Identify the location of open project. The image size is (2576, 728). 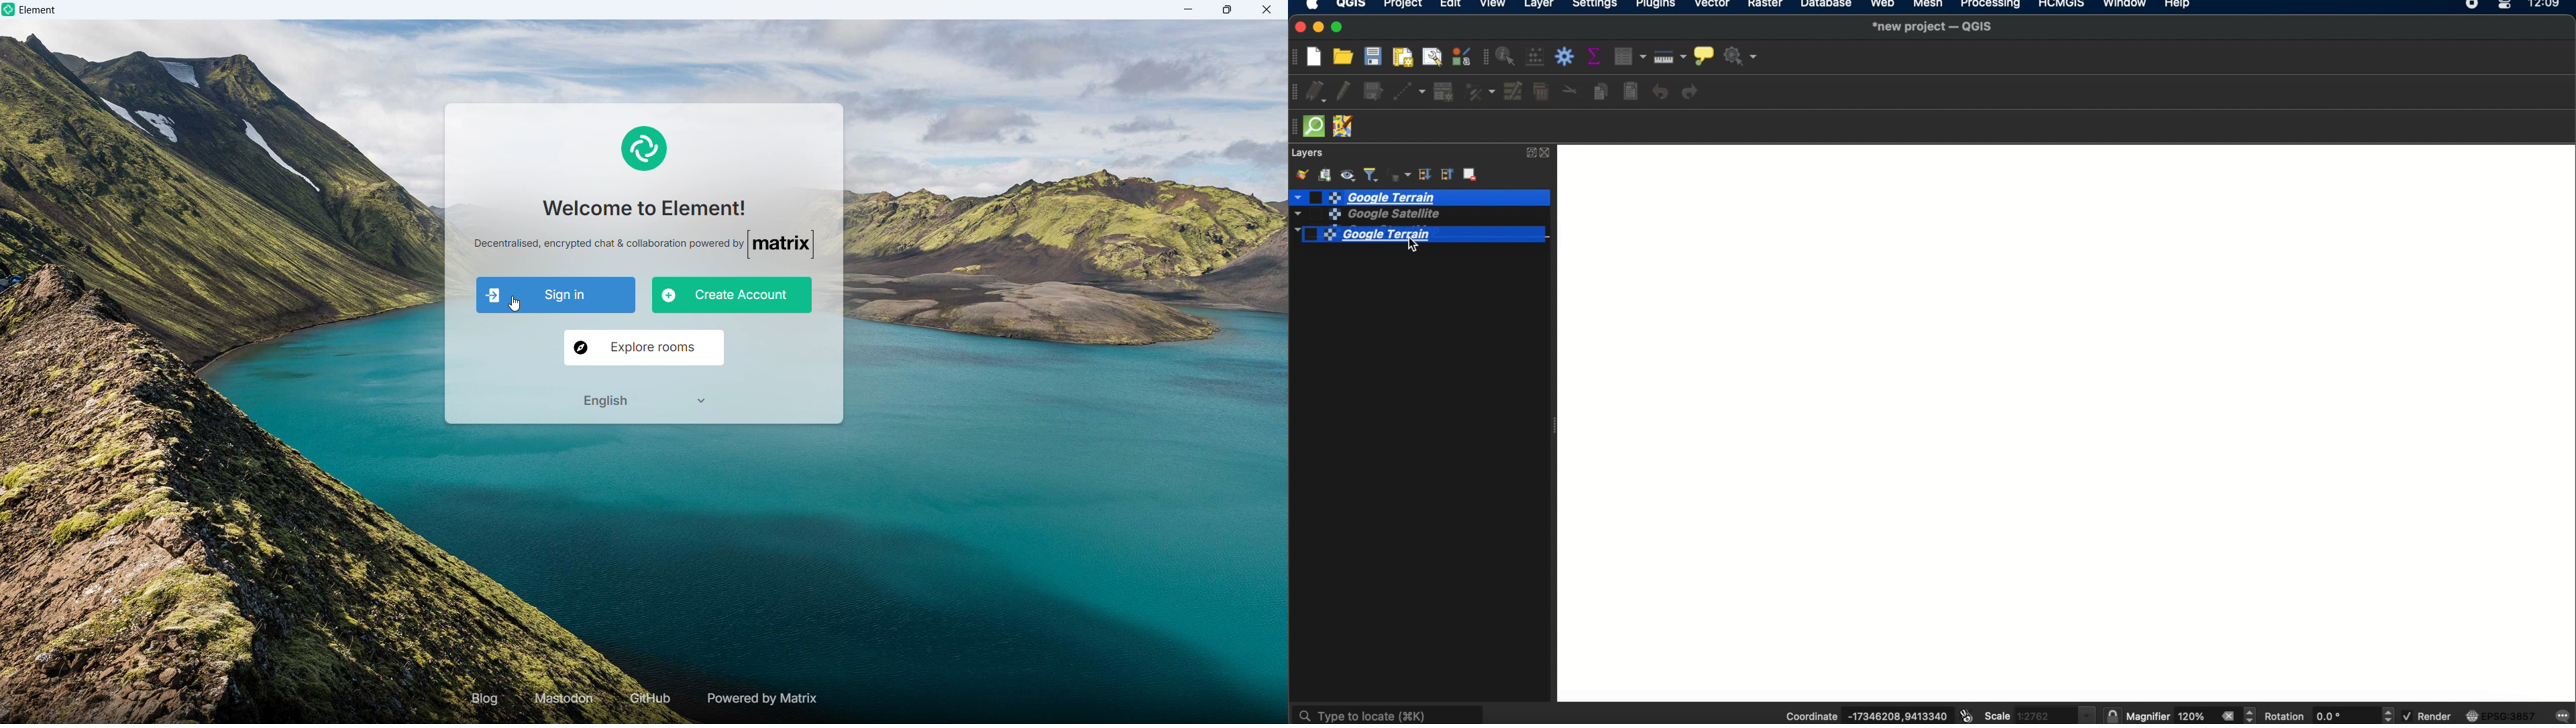
(1345, 56).